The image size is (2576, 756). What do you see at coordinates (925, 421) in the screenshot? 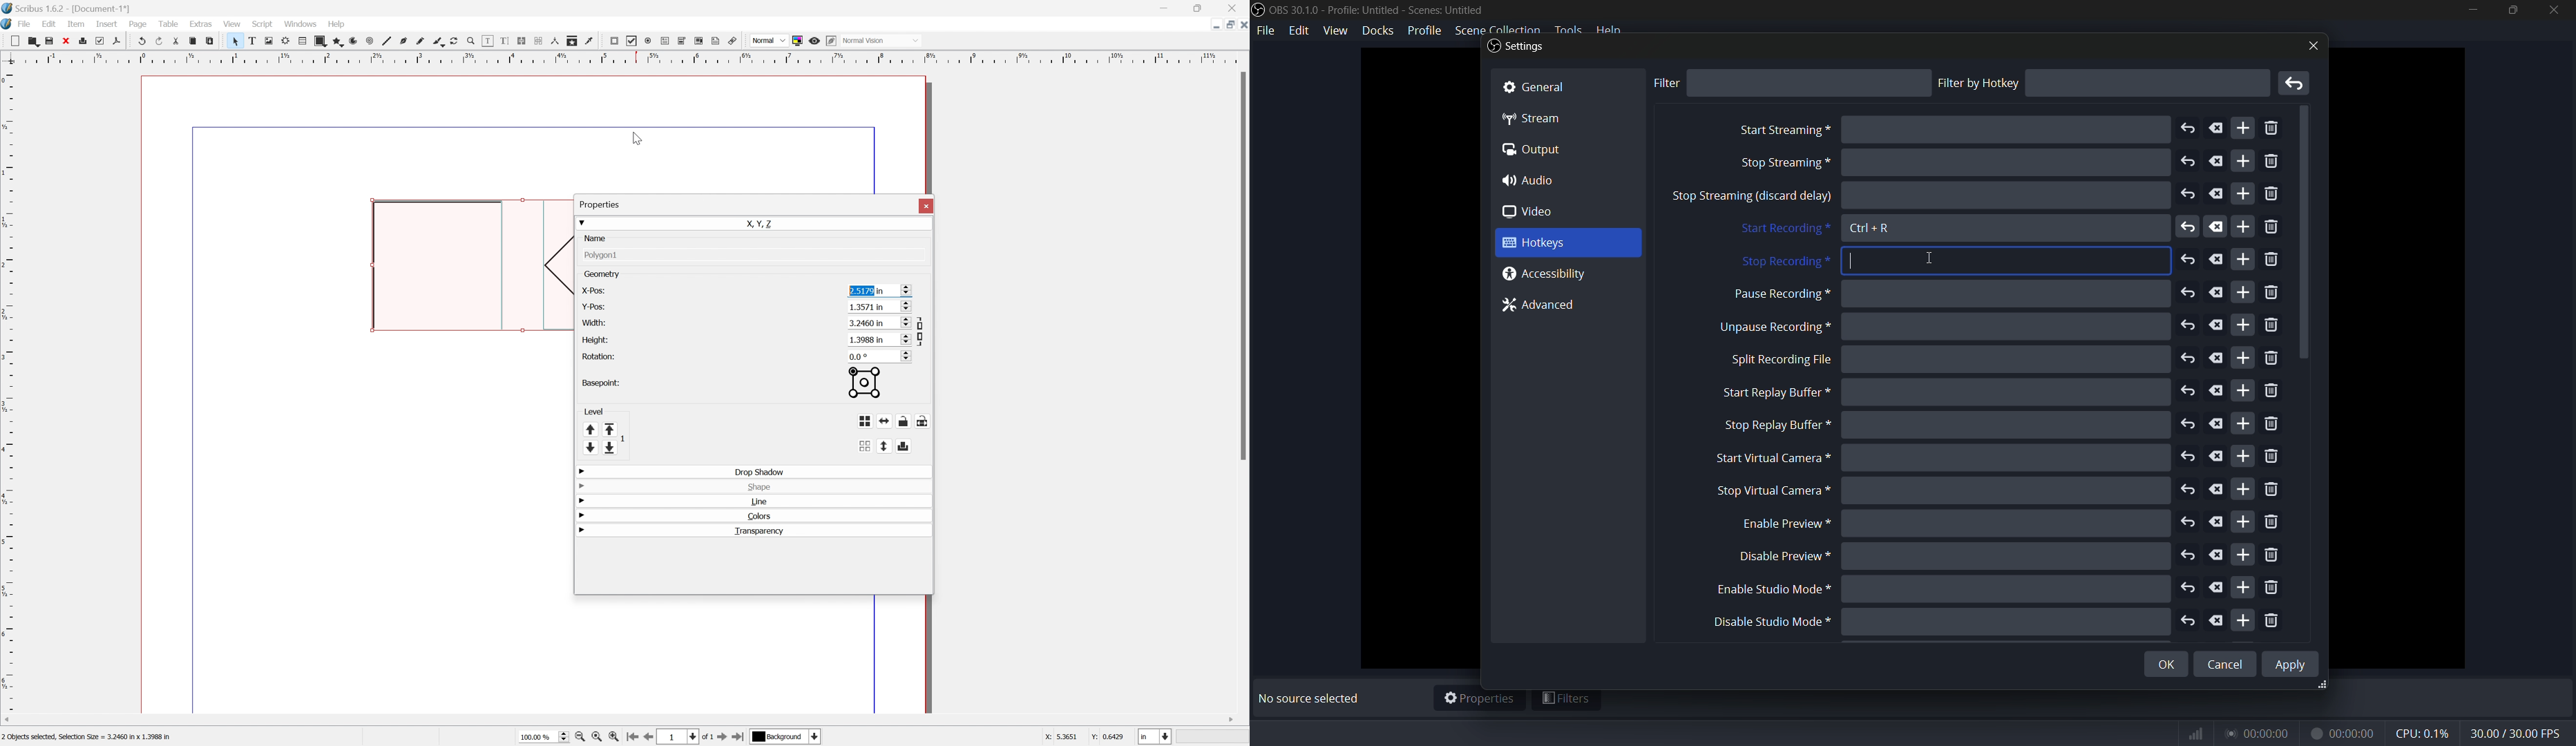
I see `lock or unlock size of object` at bounding box center [925, 421].